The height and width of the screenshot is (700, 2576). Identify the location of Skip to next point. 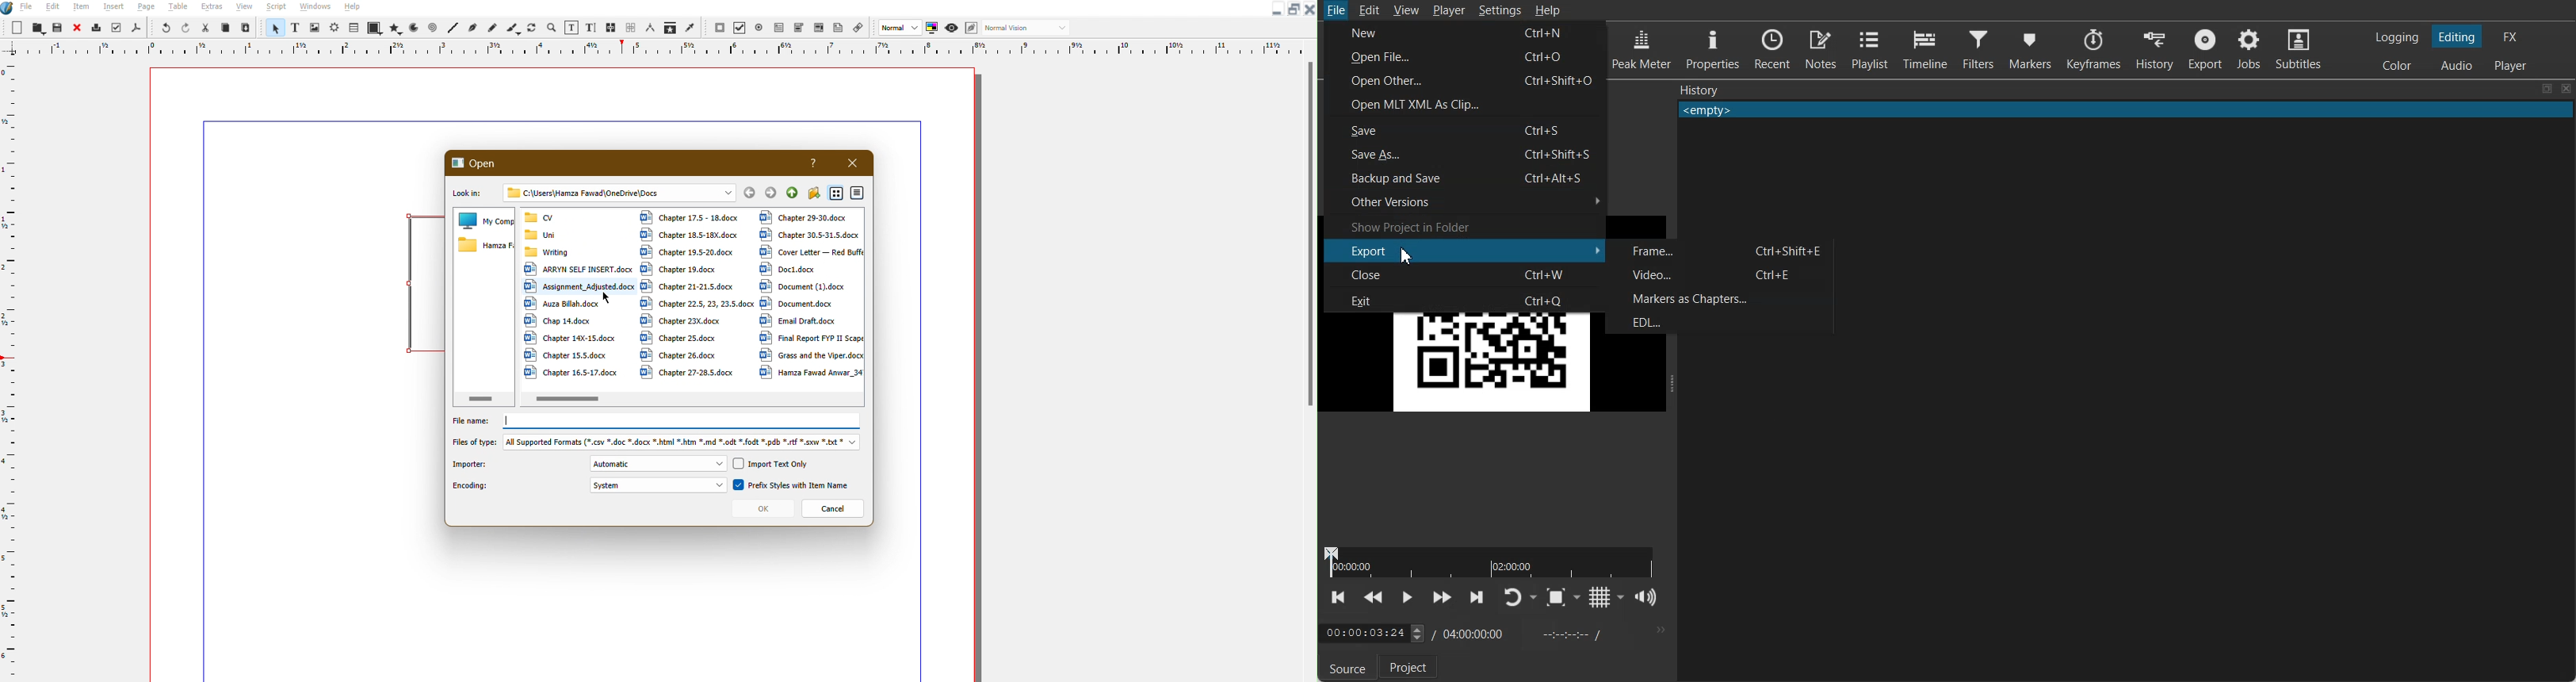
(1477, 598).